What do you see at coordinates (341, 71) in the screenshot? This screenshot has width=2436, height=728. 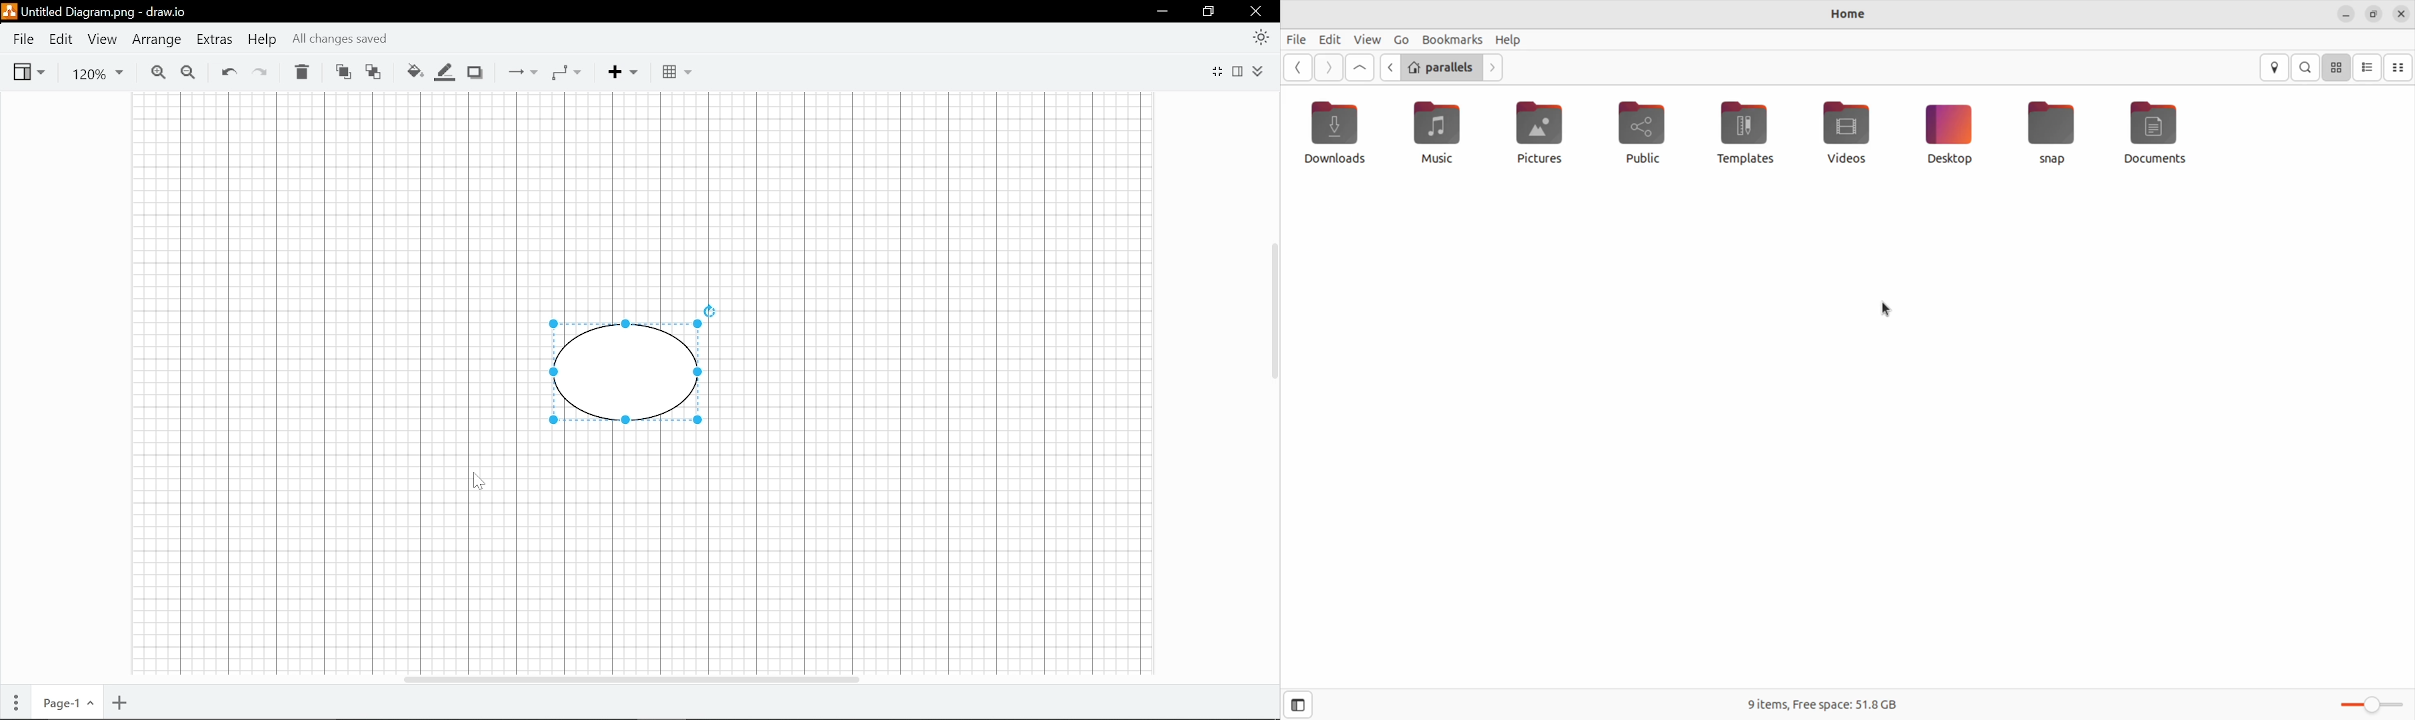 I see `Move front` at bounding box center [341, 71].